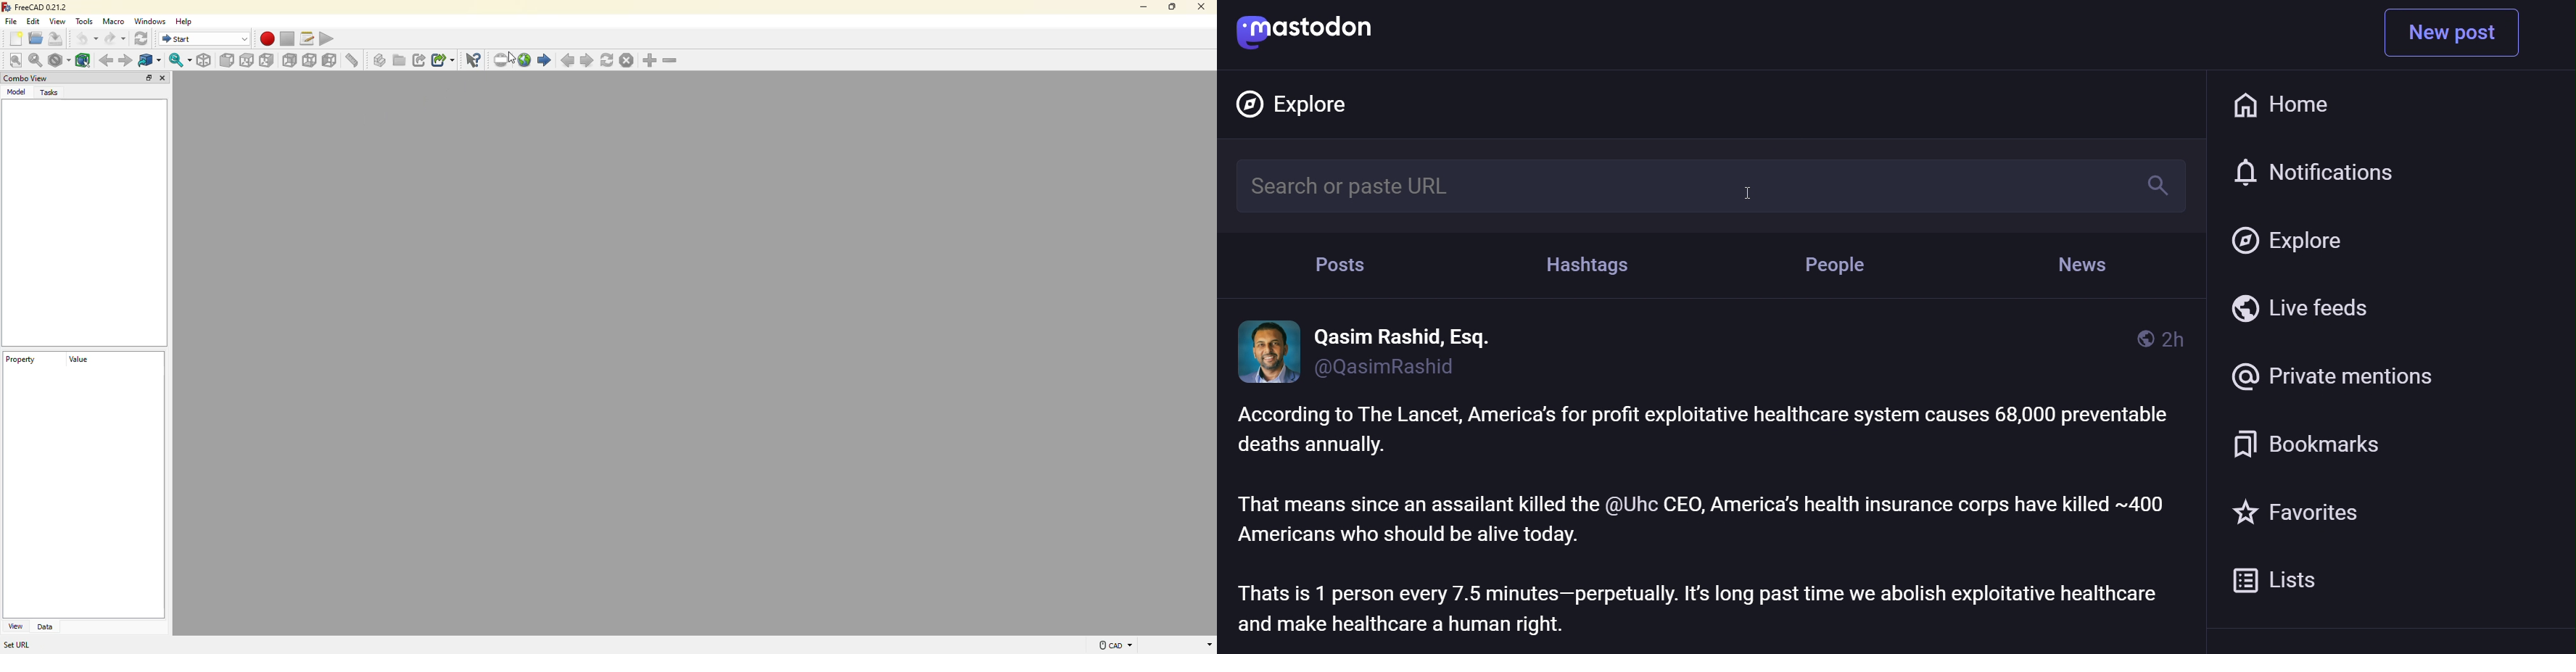 This screenshot has width=2576, height=672. Describe the element at coordinates (515, 60) in the screenshot. I see `cursor` at that location.